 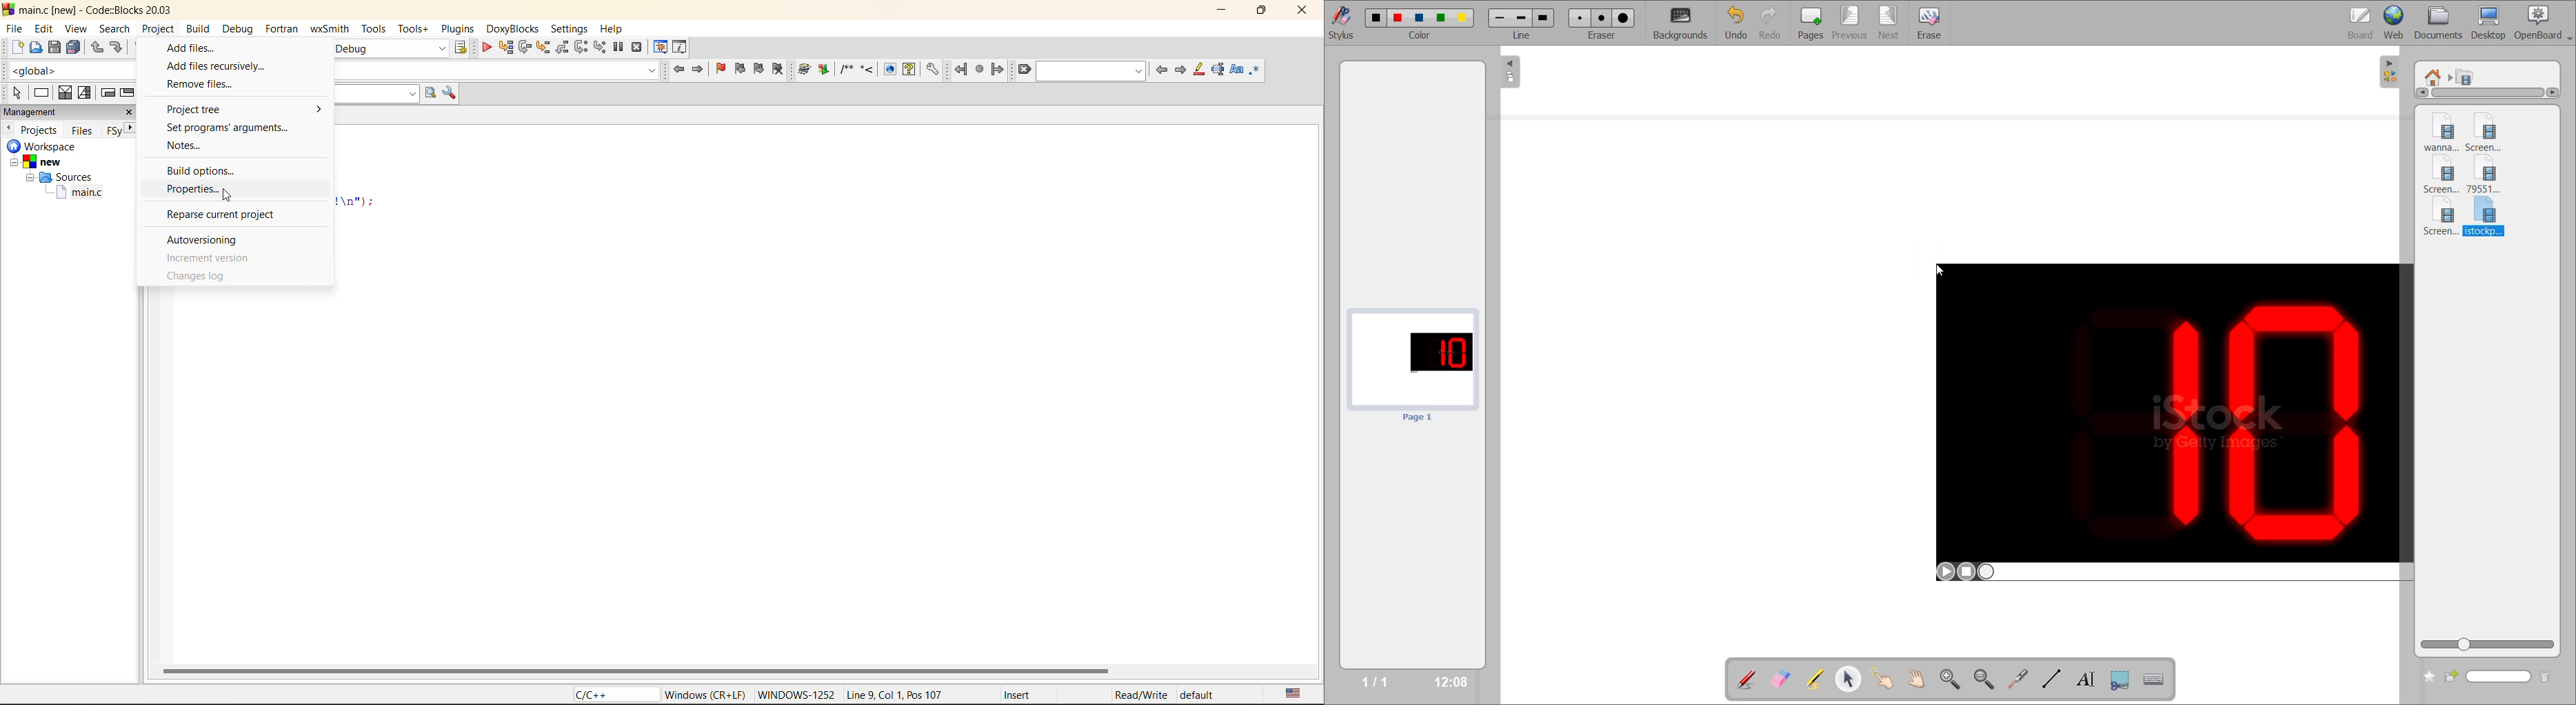 I want to click on zoom slider, so click(x=2490, y=647).